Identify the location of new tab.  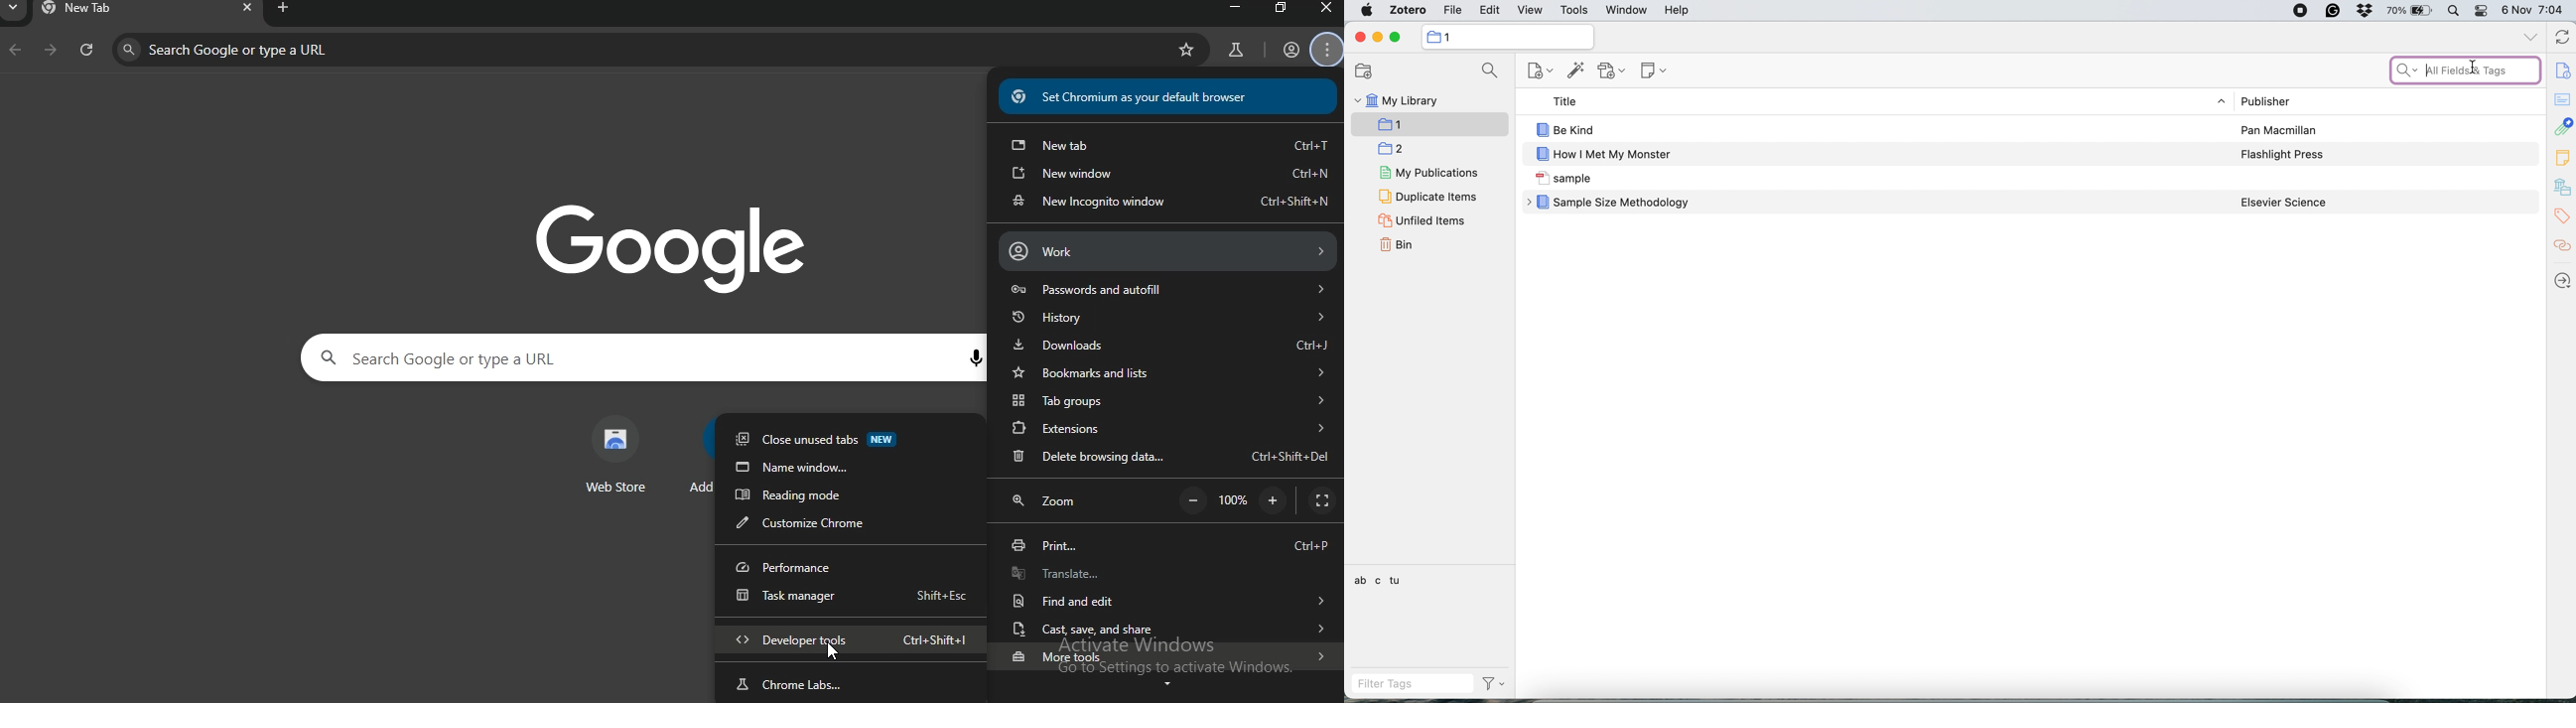
(102, 10).